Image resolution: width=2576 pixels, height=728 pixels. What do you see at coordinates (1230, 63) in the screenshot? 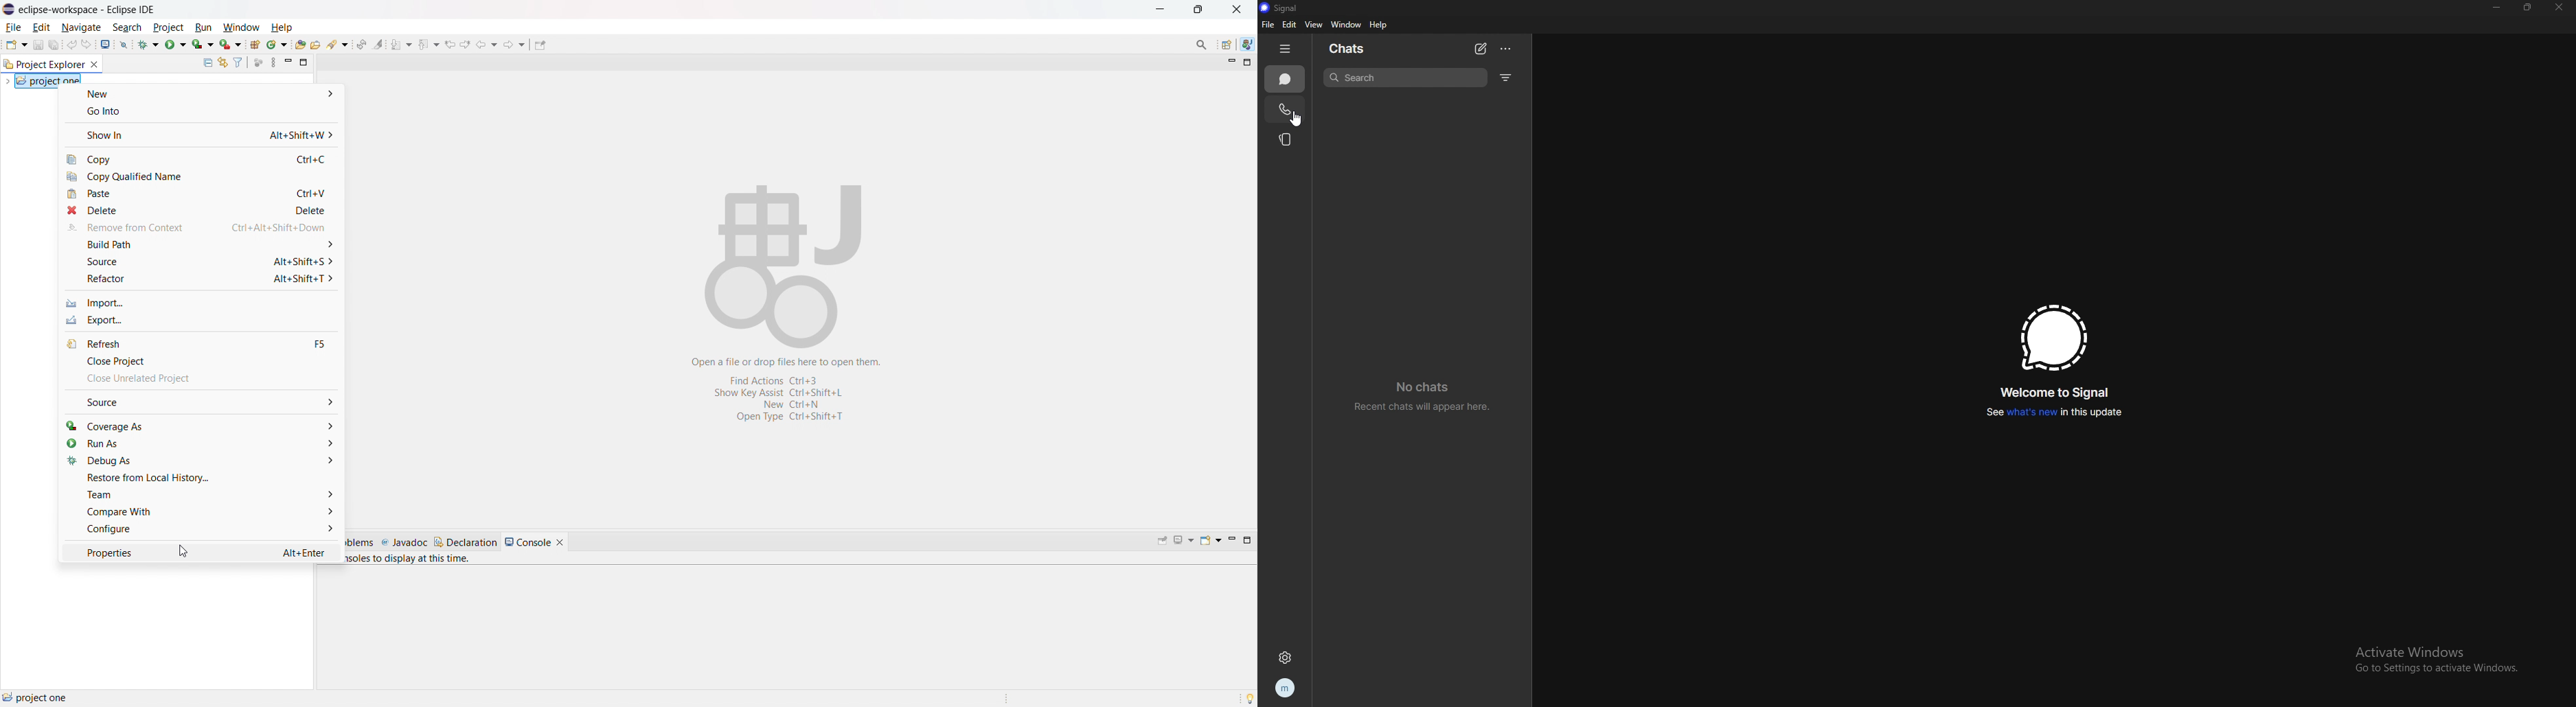
I see `minimize` at bounding box center [1230, 63].